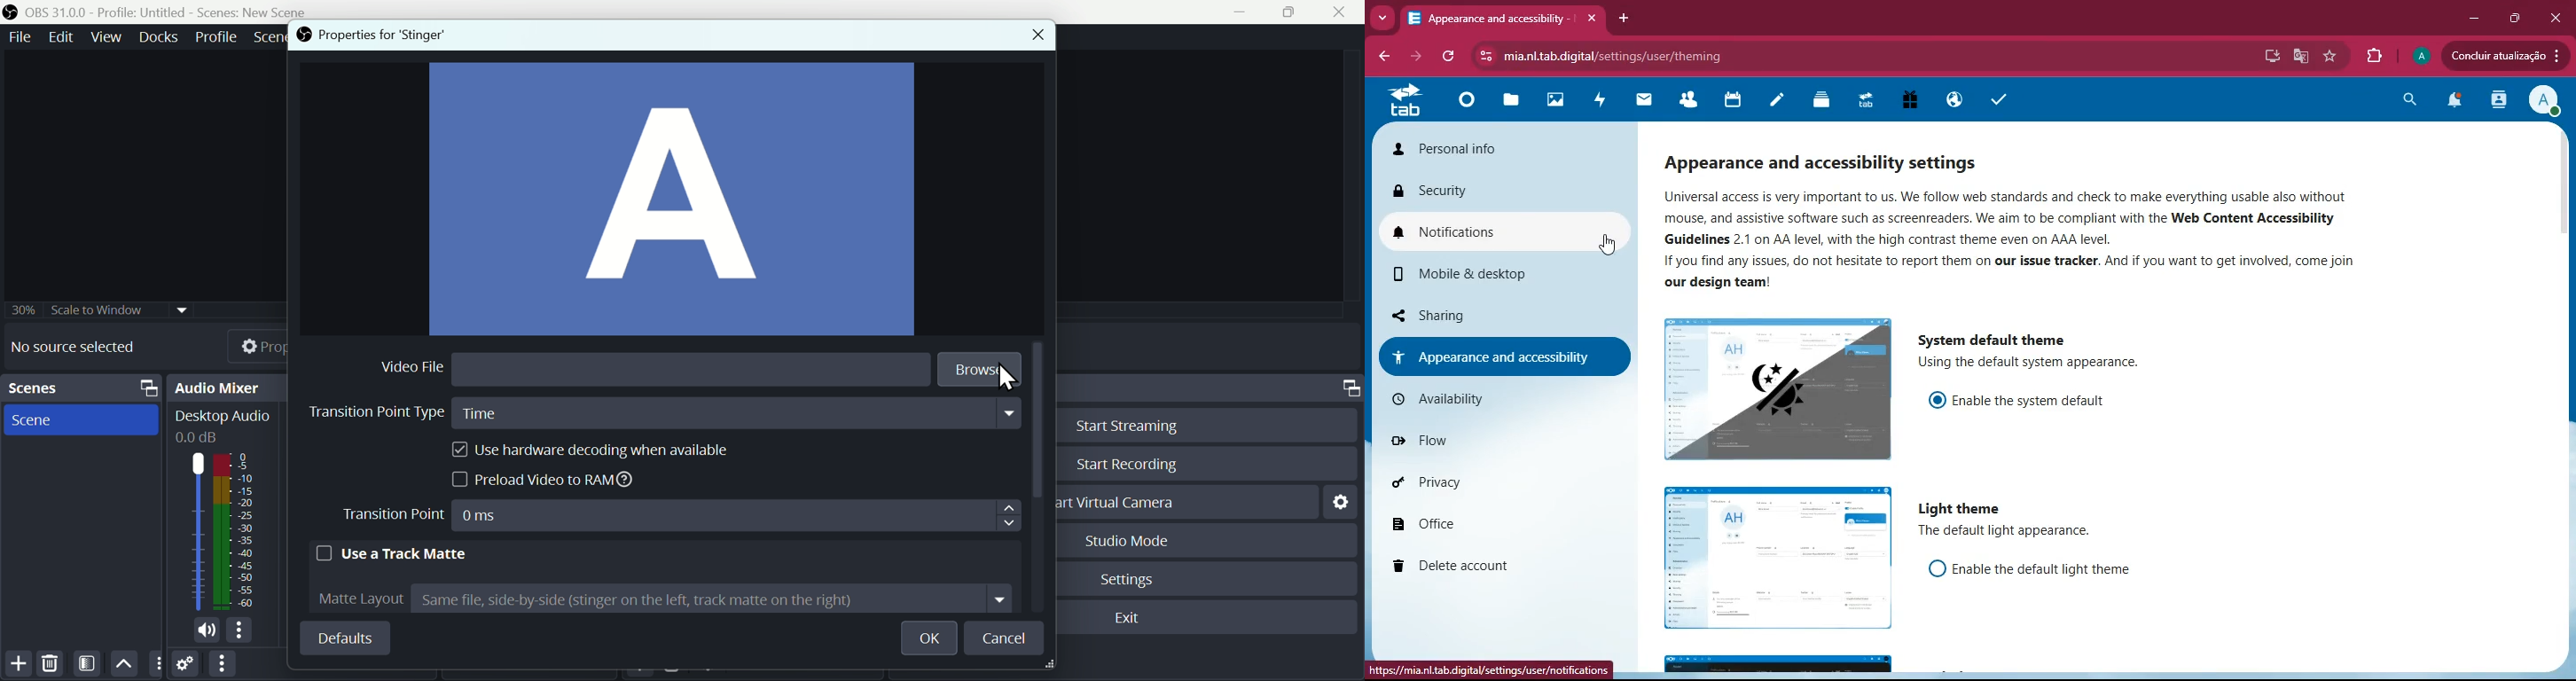  Describe the element at coordinates (1406, 103) in the screenshot. I see `tab` at that location.